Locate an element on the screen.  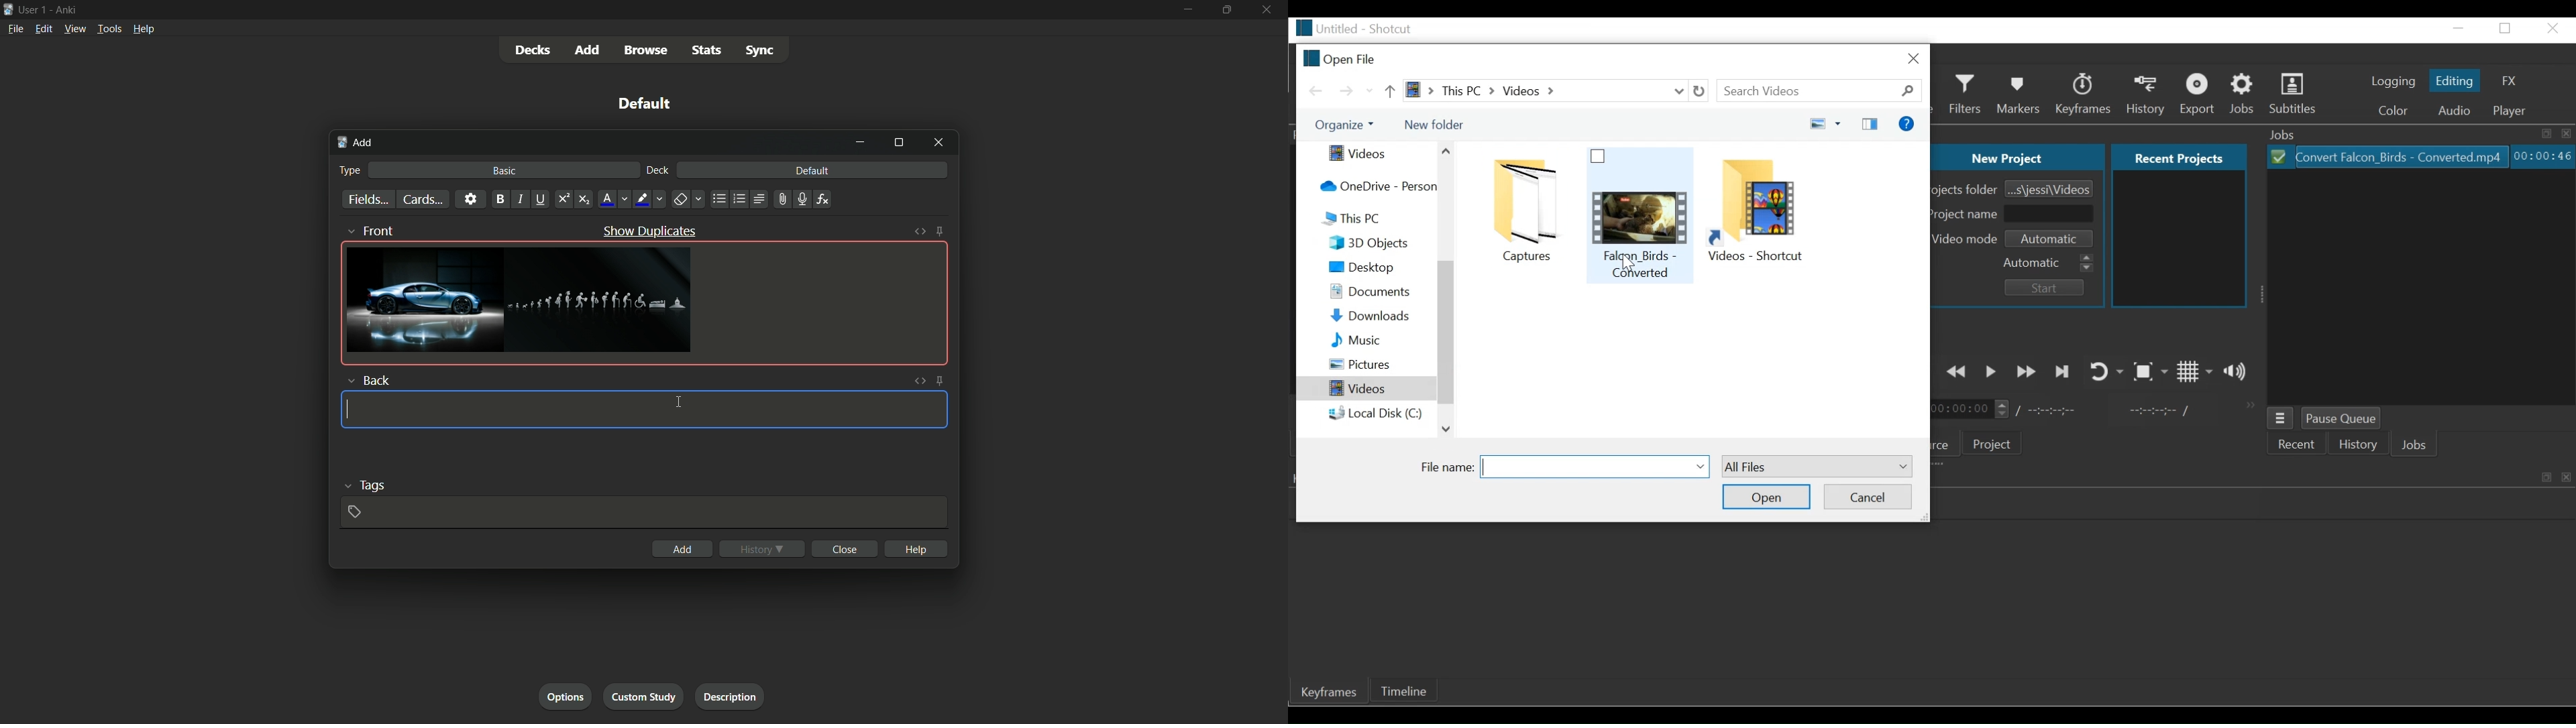
cards is located at coordinates (422, 199).